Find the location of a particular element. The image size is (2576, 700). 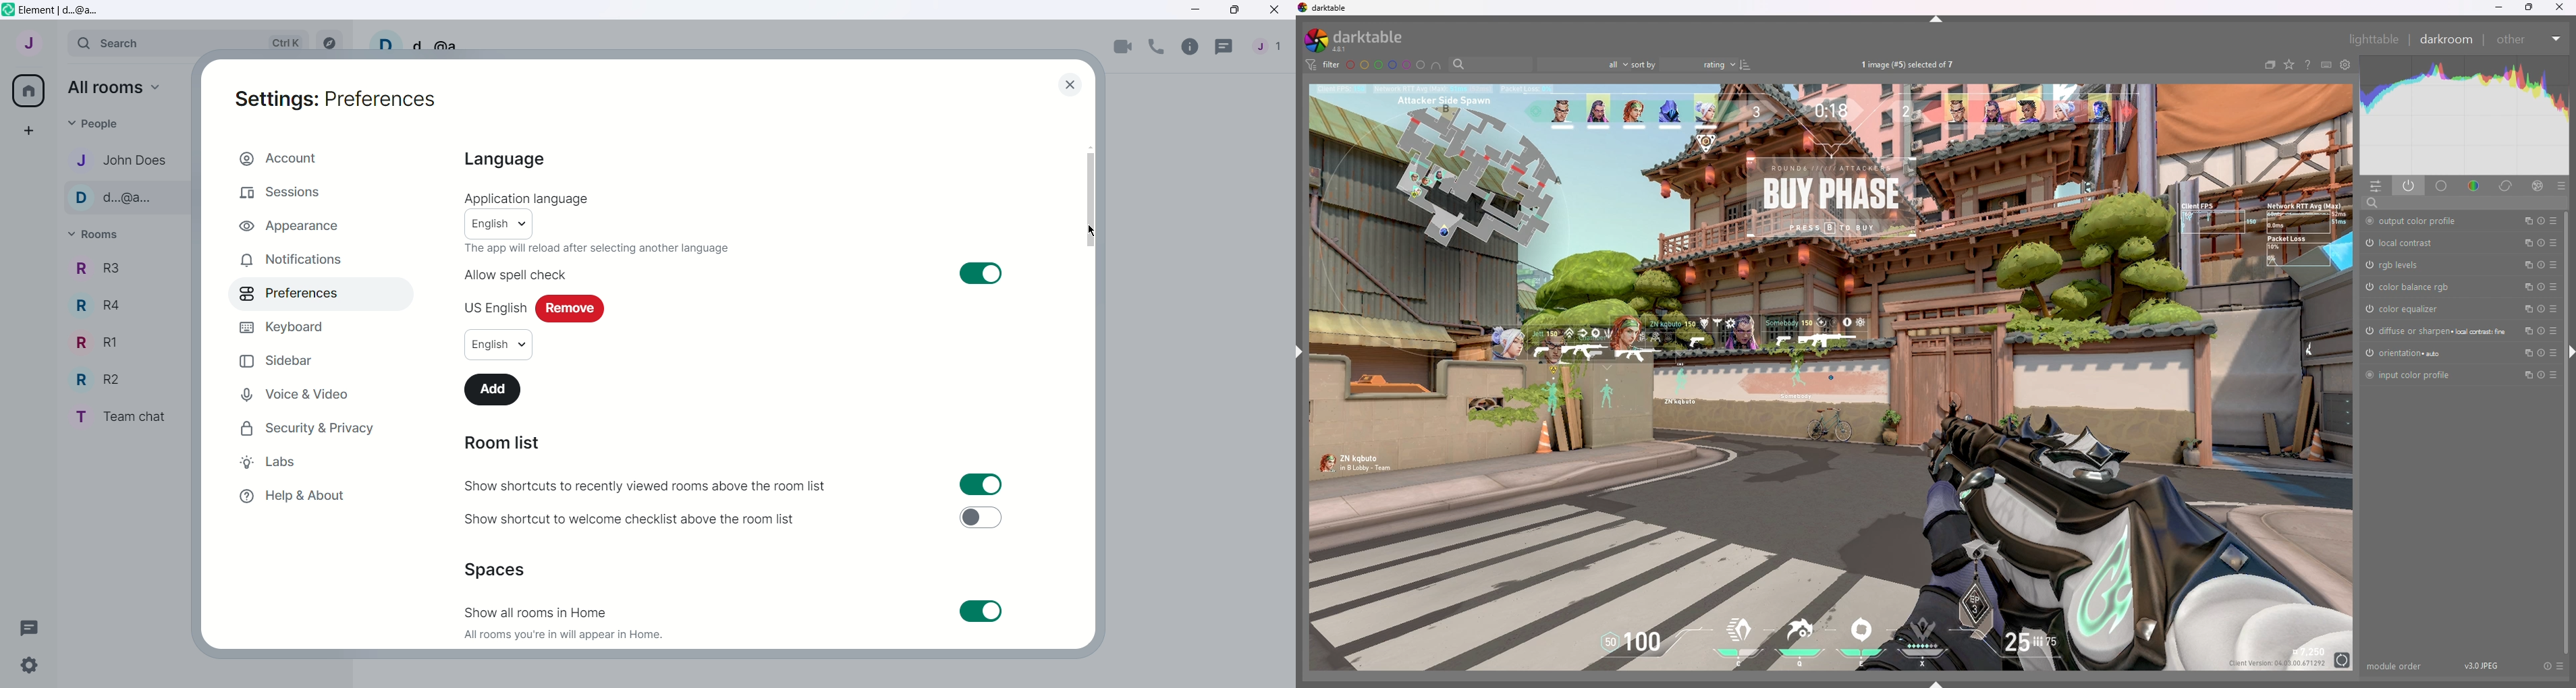

People  is located at coordinates (97, 125).